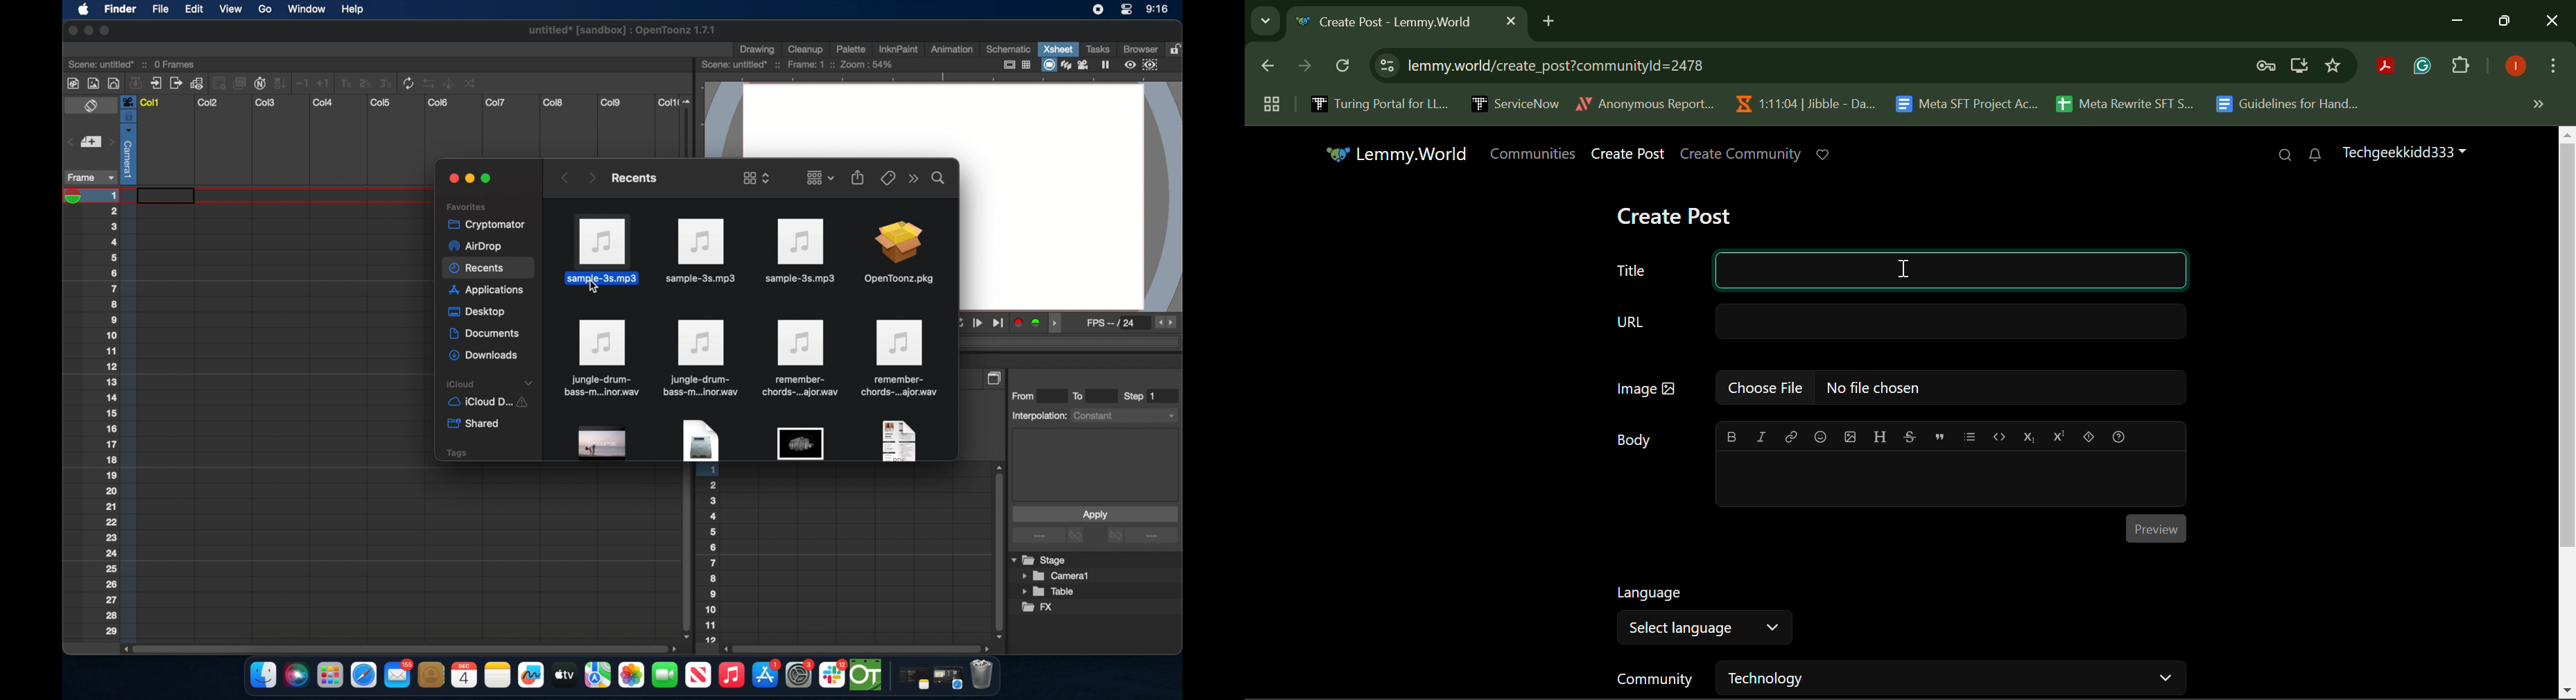  I want to click on animation, so click(953, 50).